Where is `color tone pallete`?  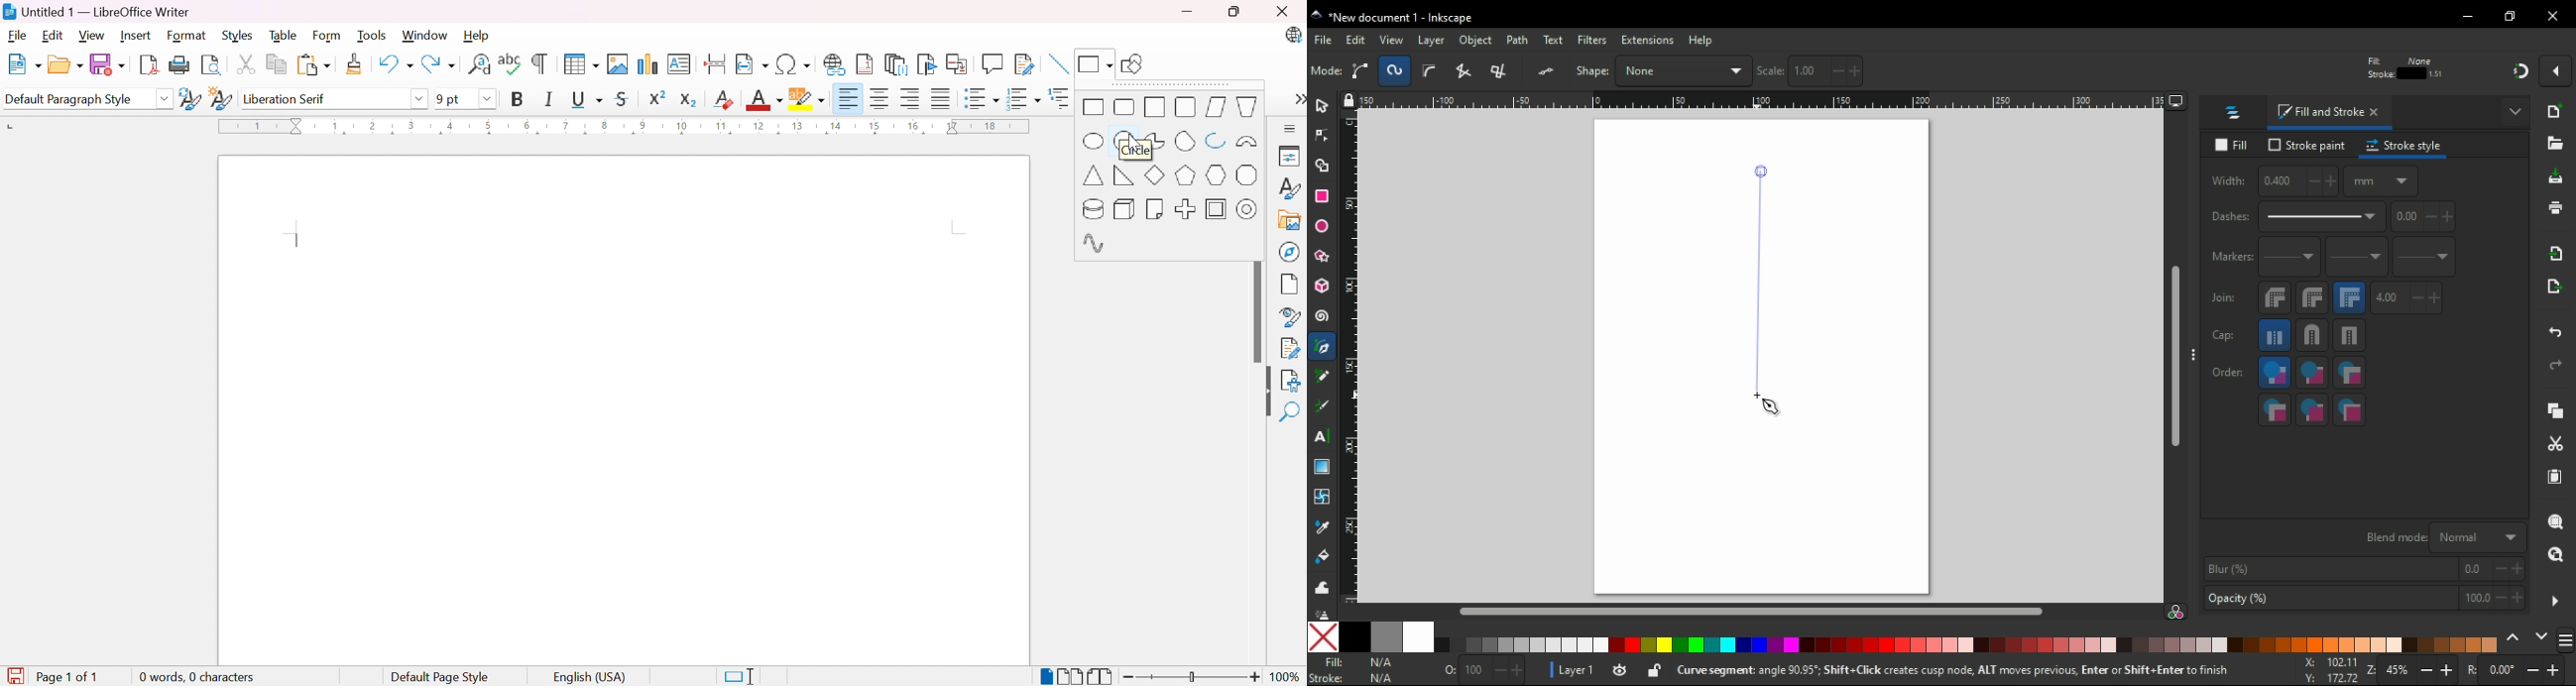 color tone pallete is located at coordinates (2061, 644).